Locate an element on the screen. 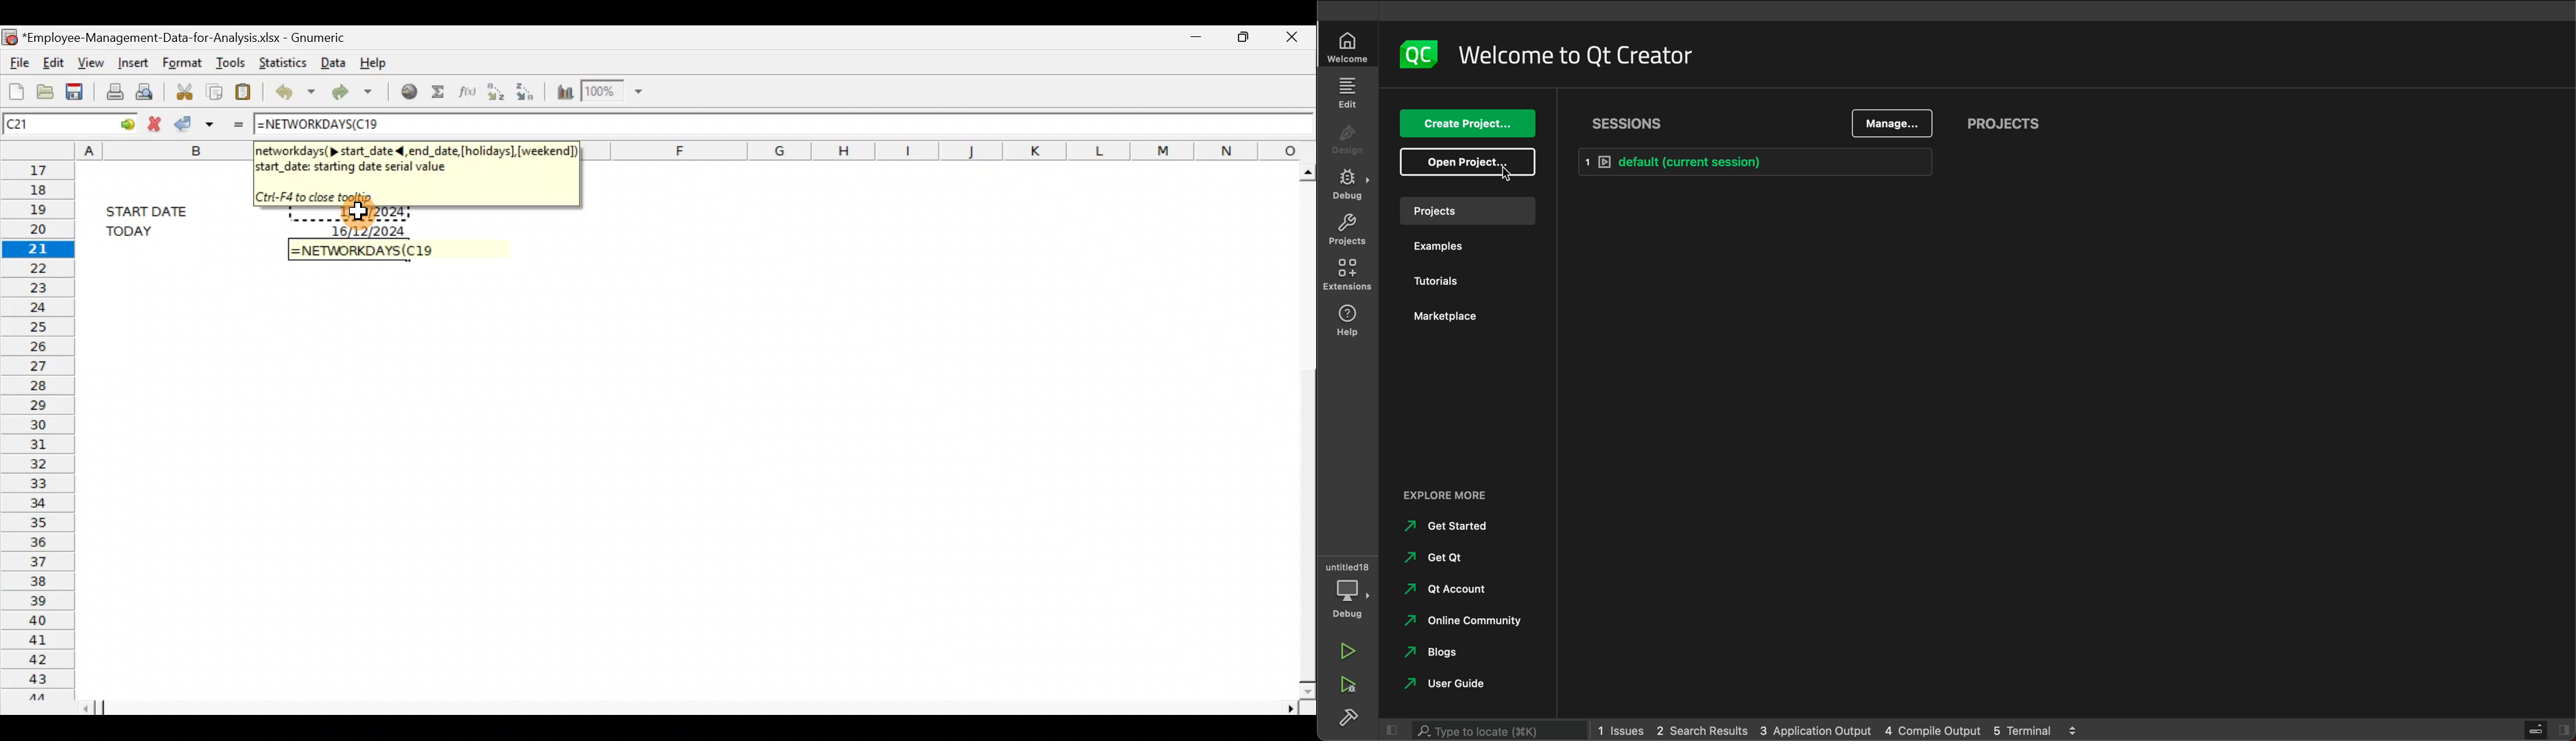 The image size is (2576, 756). 1 Issues is located at coordinates (1618, 730).